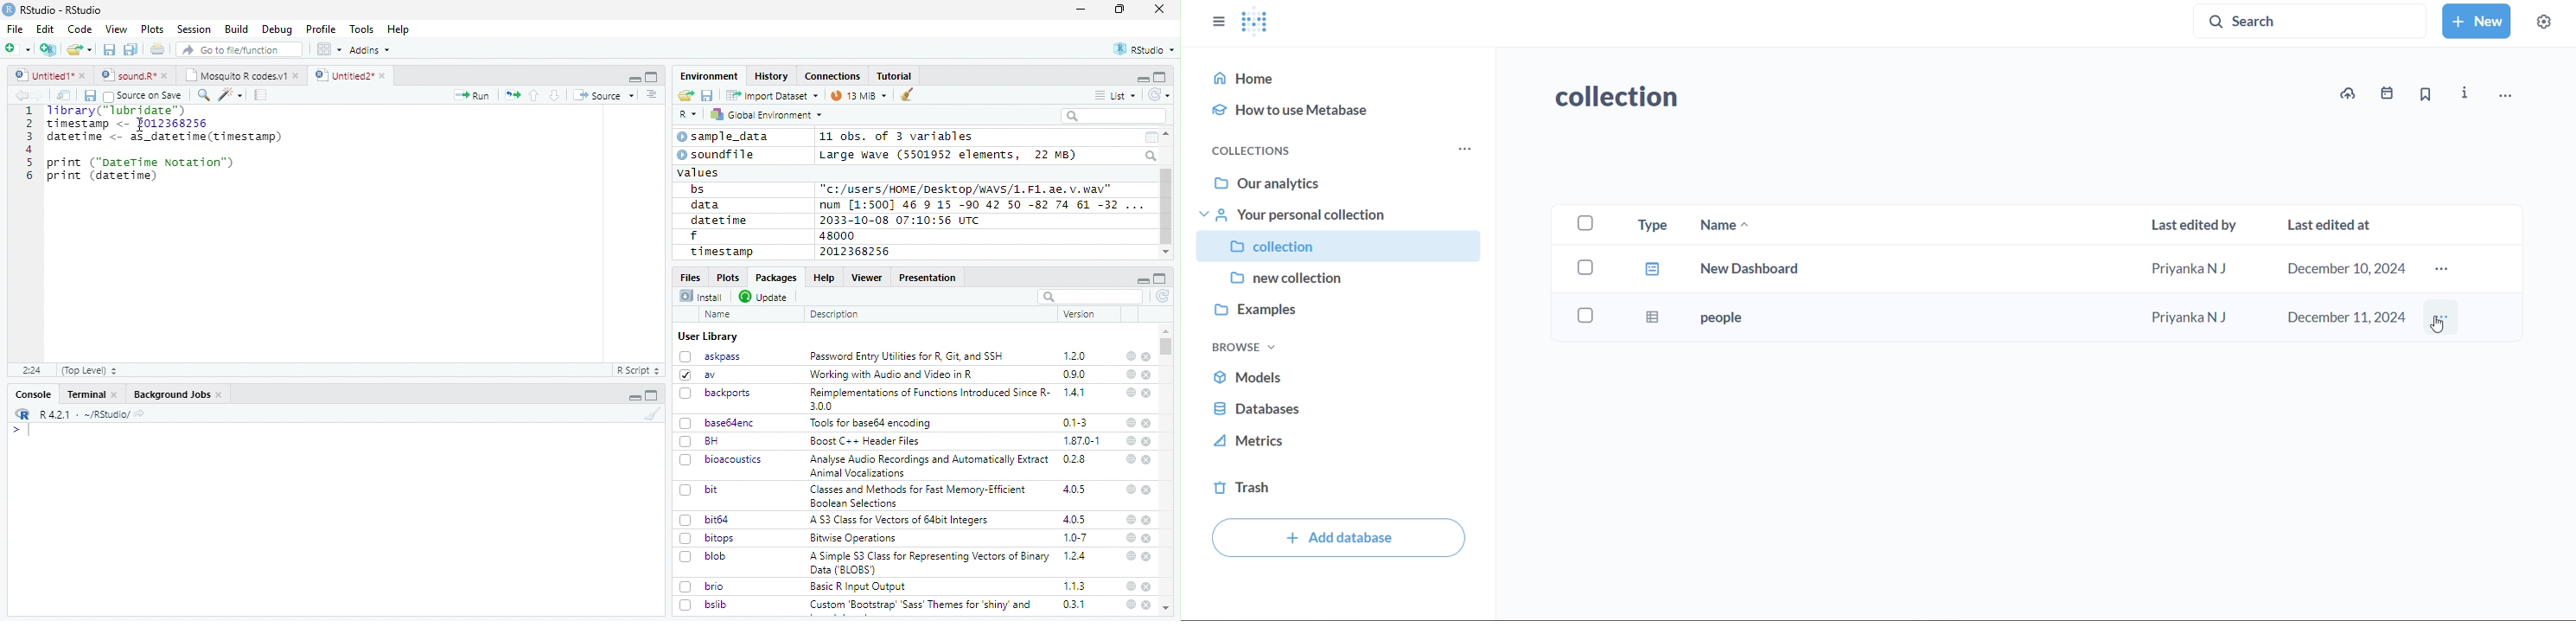 Image resolution: width=2576 pixels, height=644 pixels. I want to click on backports, so click(717, 394).